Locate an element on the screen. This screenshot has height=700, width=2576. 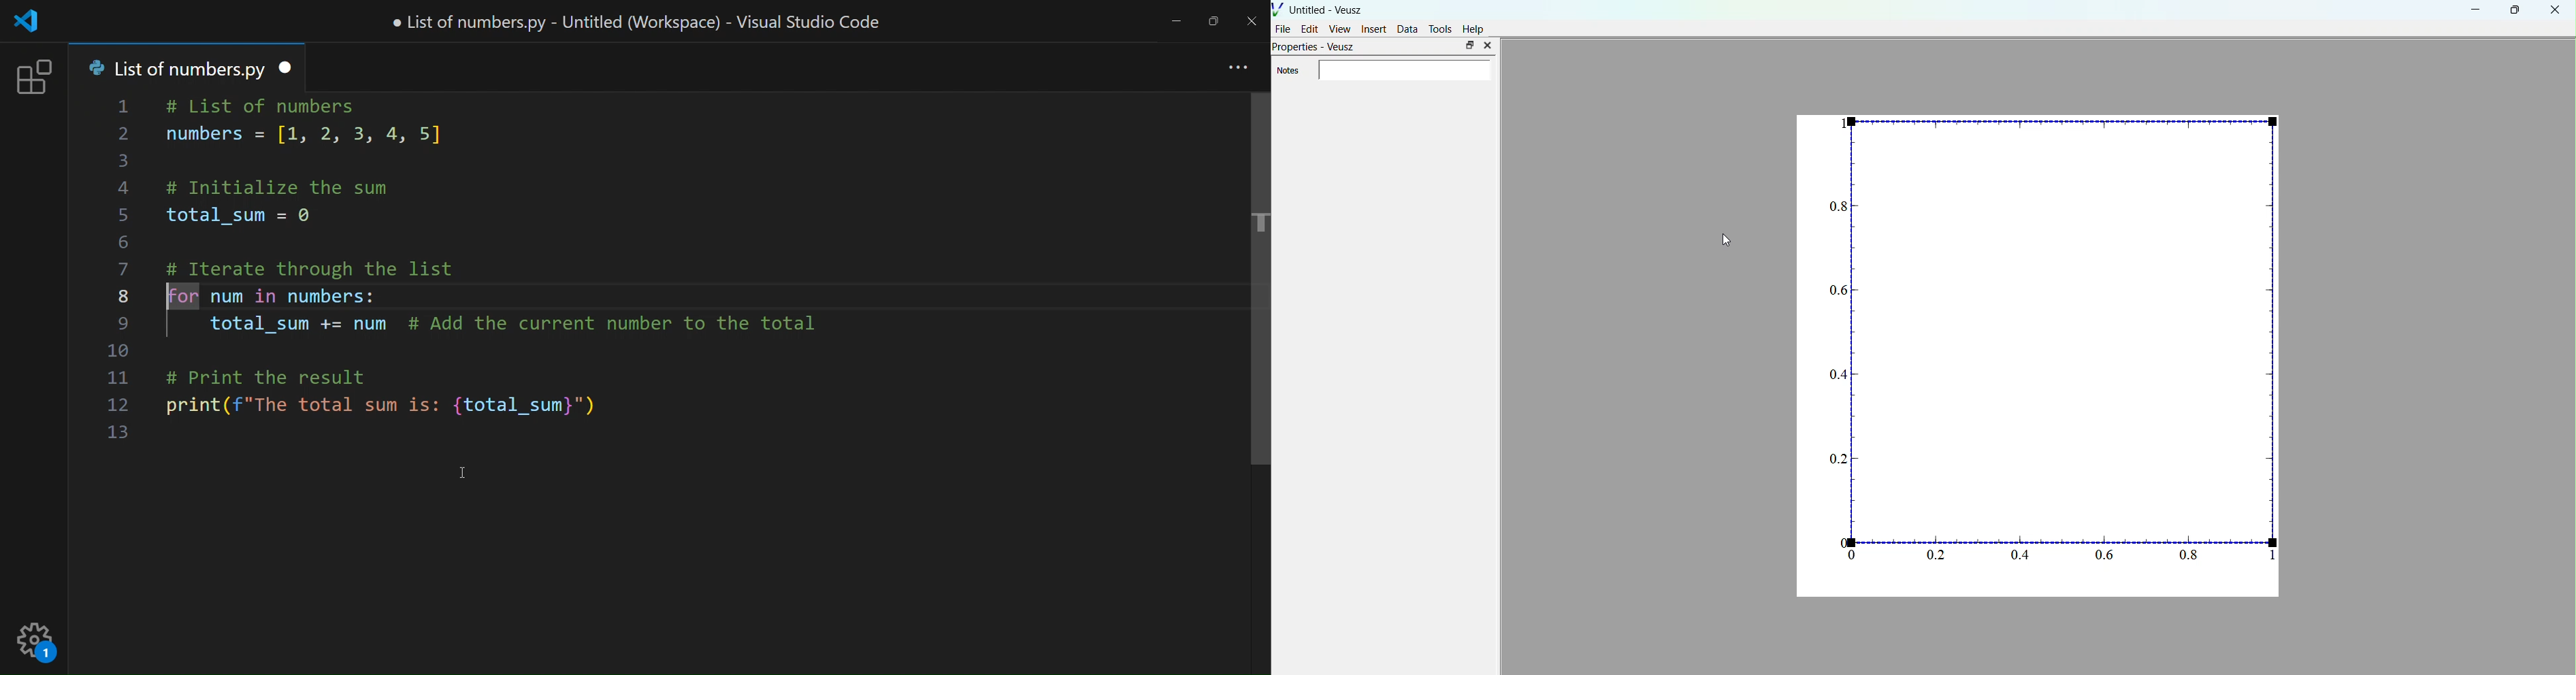
maximise is located at coordinates (2512, 10).